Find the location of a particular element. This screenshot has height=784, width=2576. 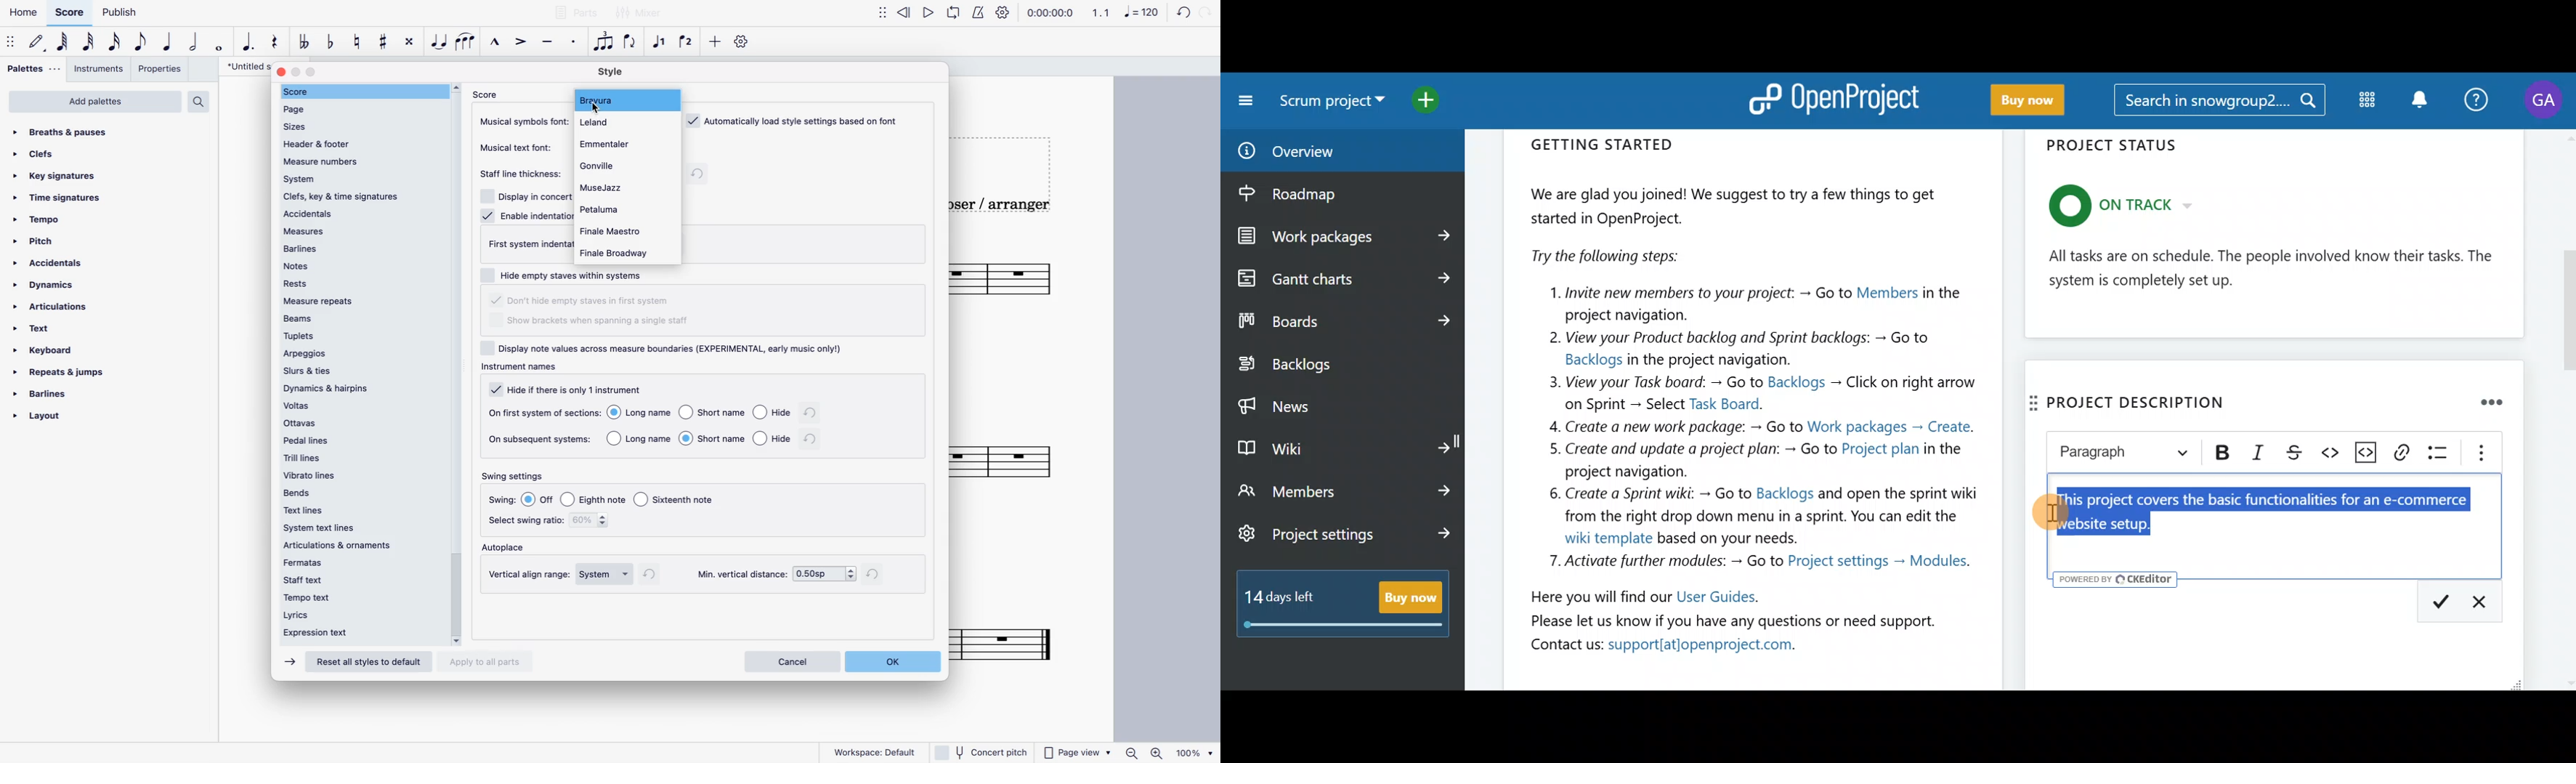

tuplets is located at coordinates (363, 336).